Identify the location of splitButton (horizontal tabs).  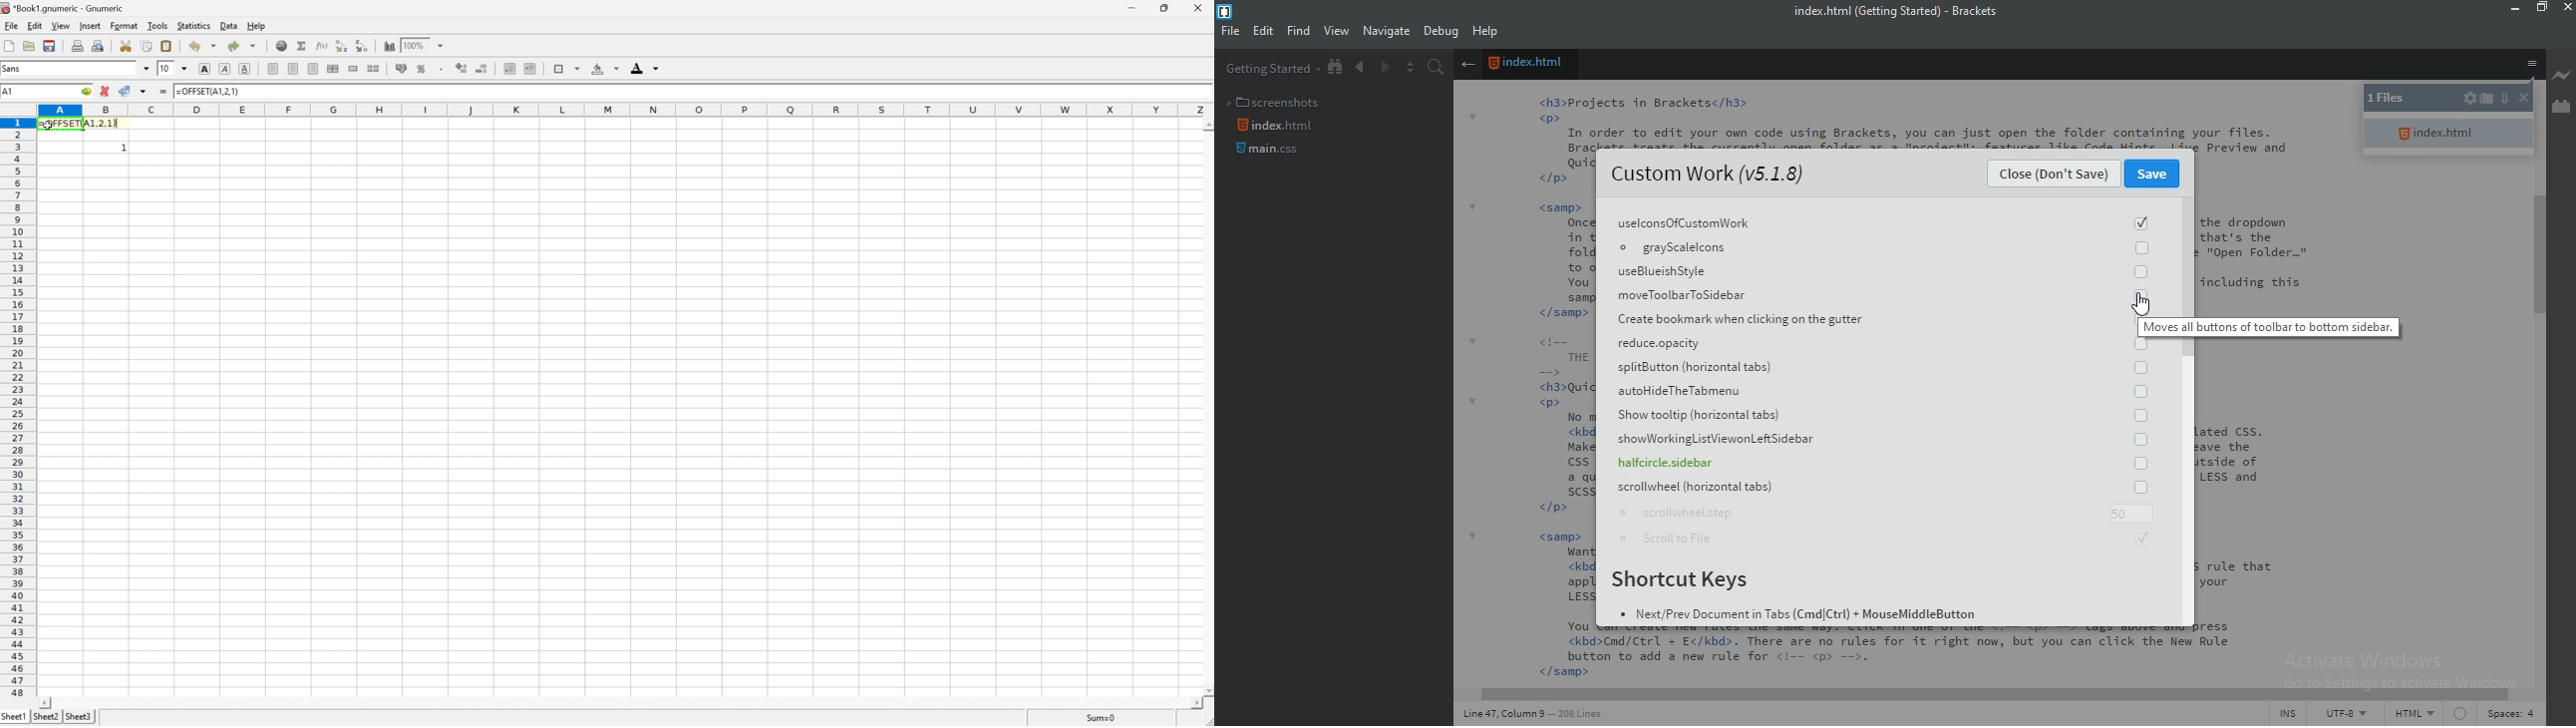
(1880, 369).